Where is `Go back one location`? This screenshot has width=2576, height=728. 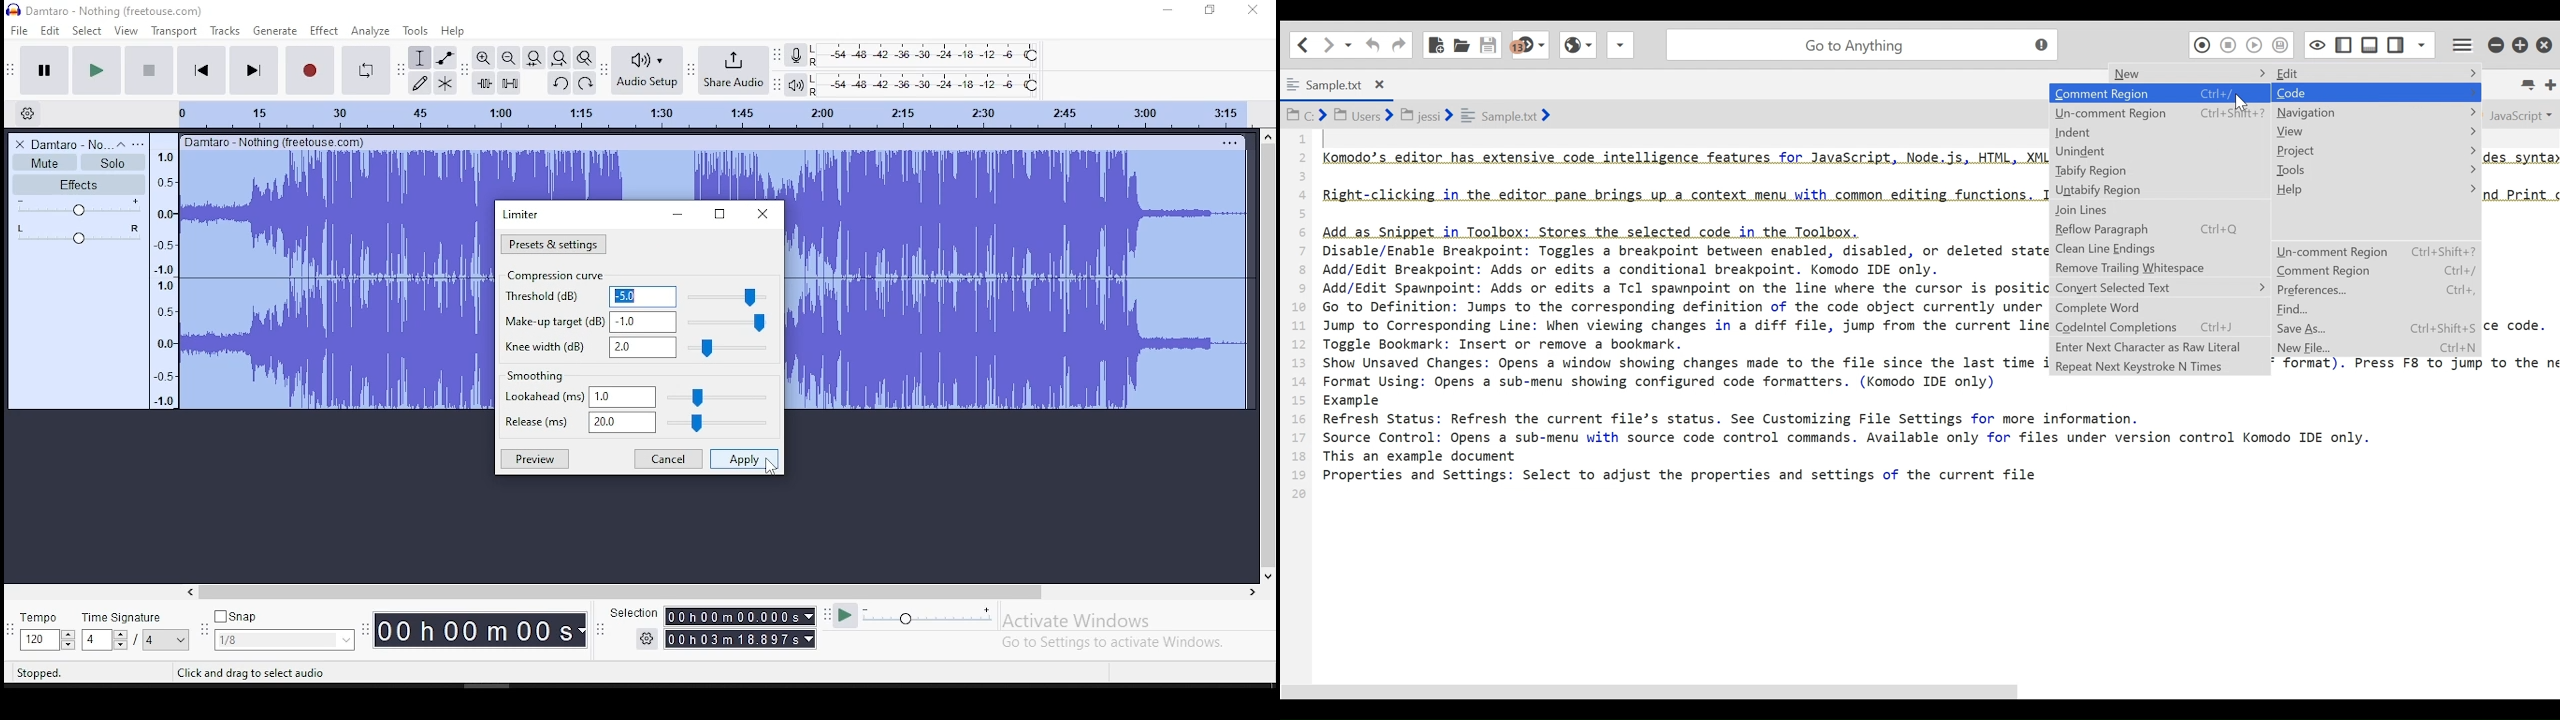
Go back one location is located at coordinates (1303, 44).